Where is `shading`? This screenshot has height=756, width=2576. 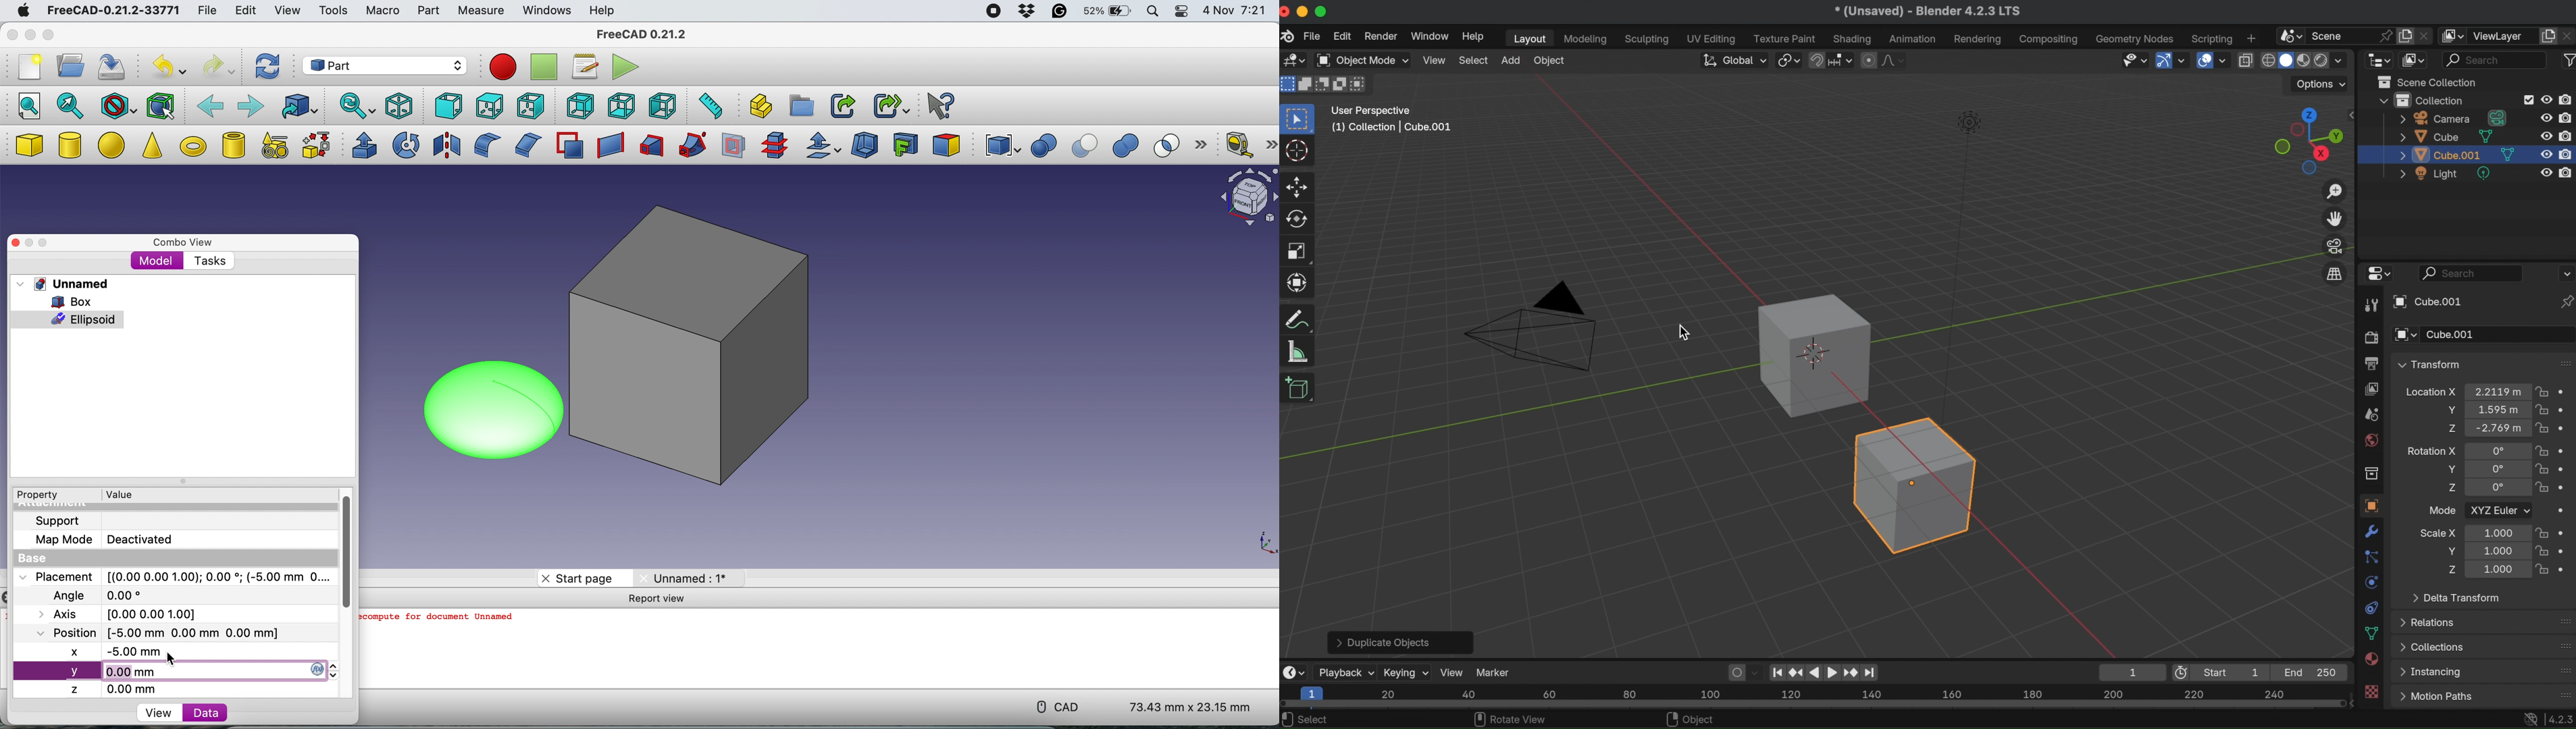 shading is located at coordinates (1853, 38).